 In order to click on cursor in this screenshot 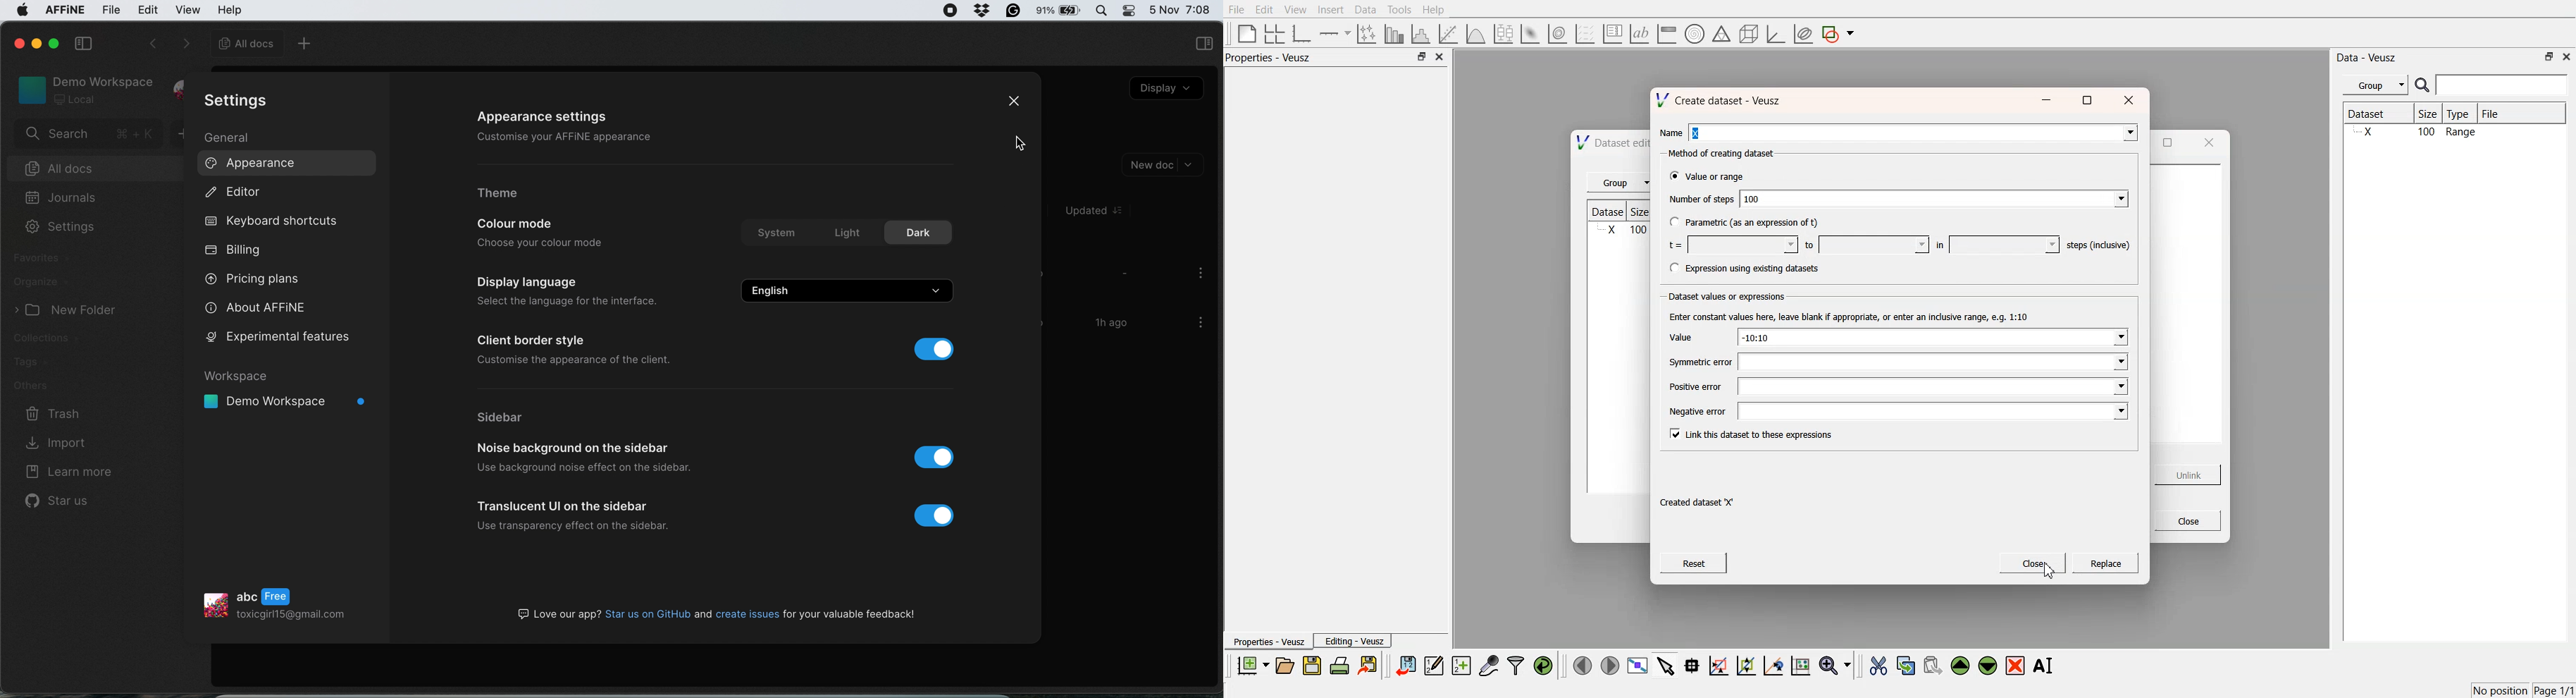, I will do `click(1021, 142)`.